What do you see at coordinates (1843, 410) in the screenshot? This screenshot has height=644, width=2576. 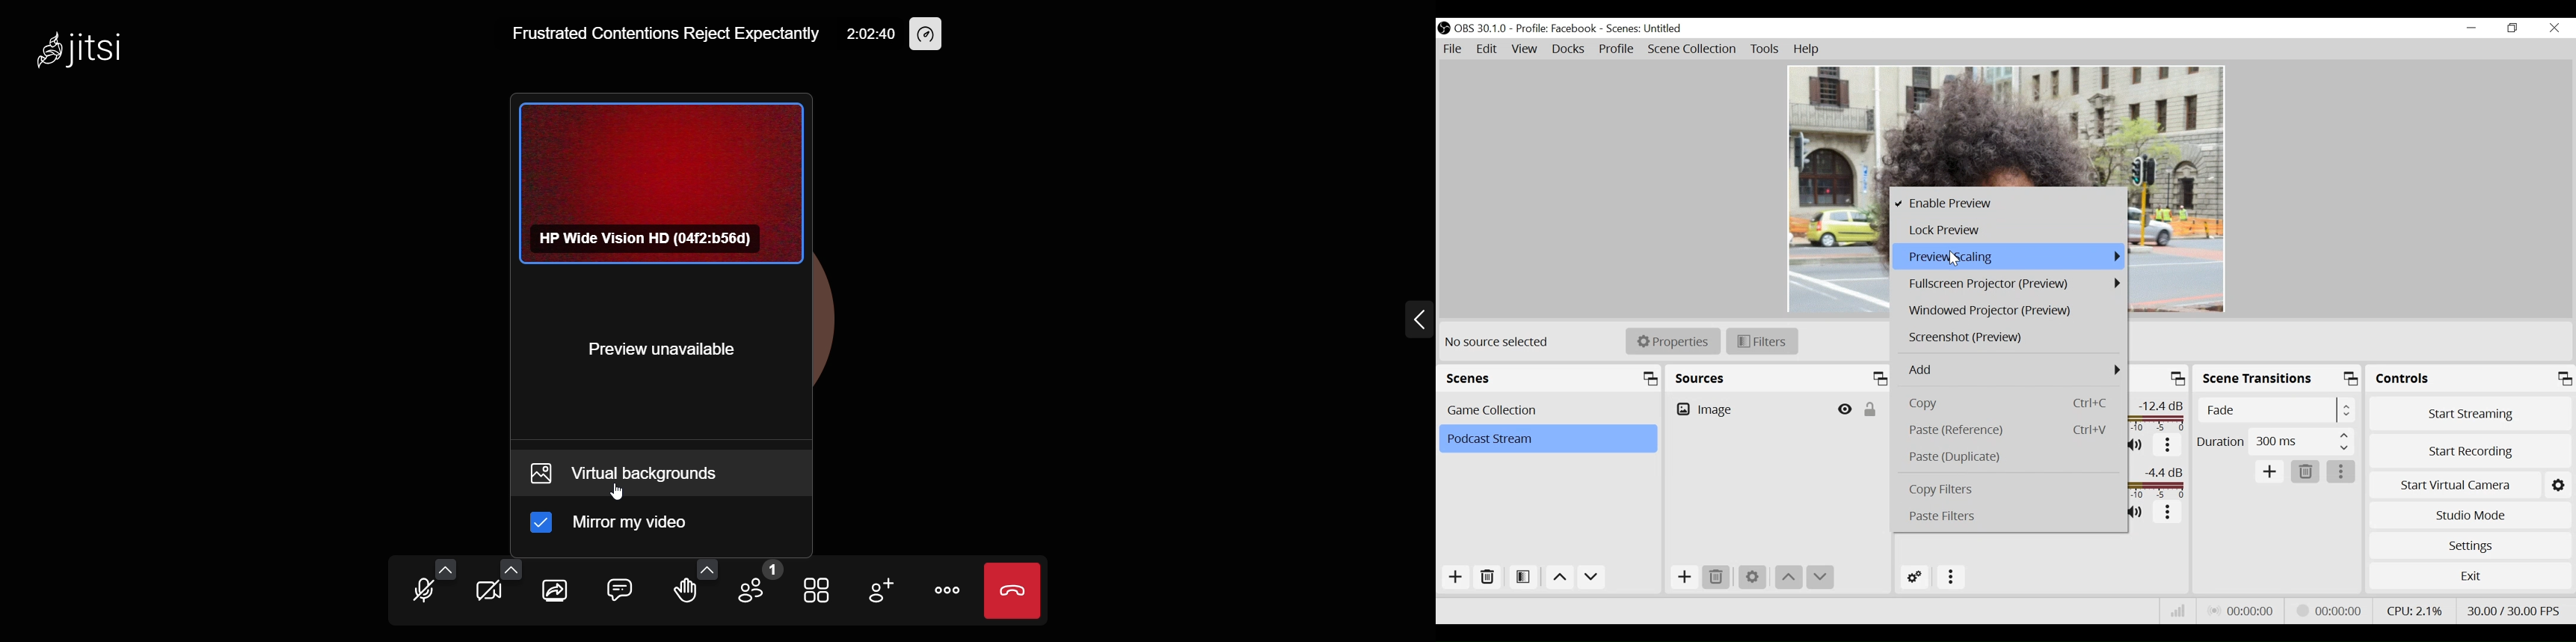 I see `Hide/Display` at bounding box center [1843, 410].